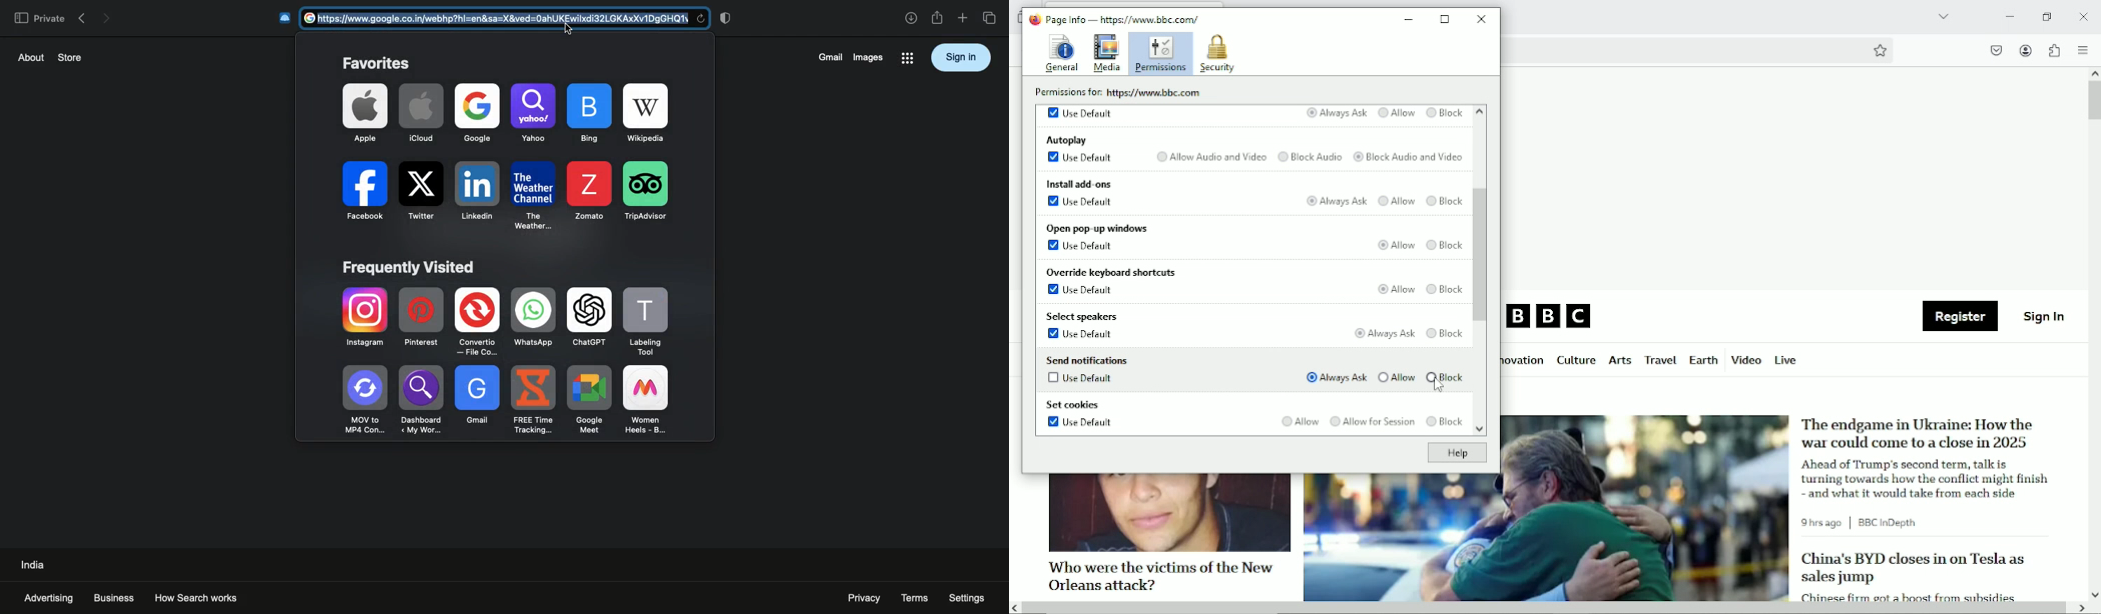  Describe the element at coordinates (1096, 228) in the screenshot. I see `open pop-up windows` at that location.